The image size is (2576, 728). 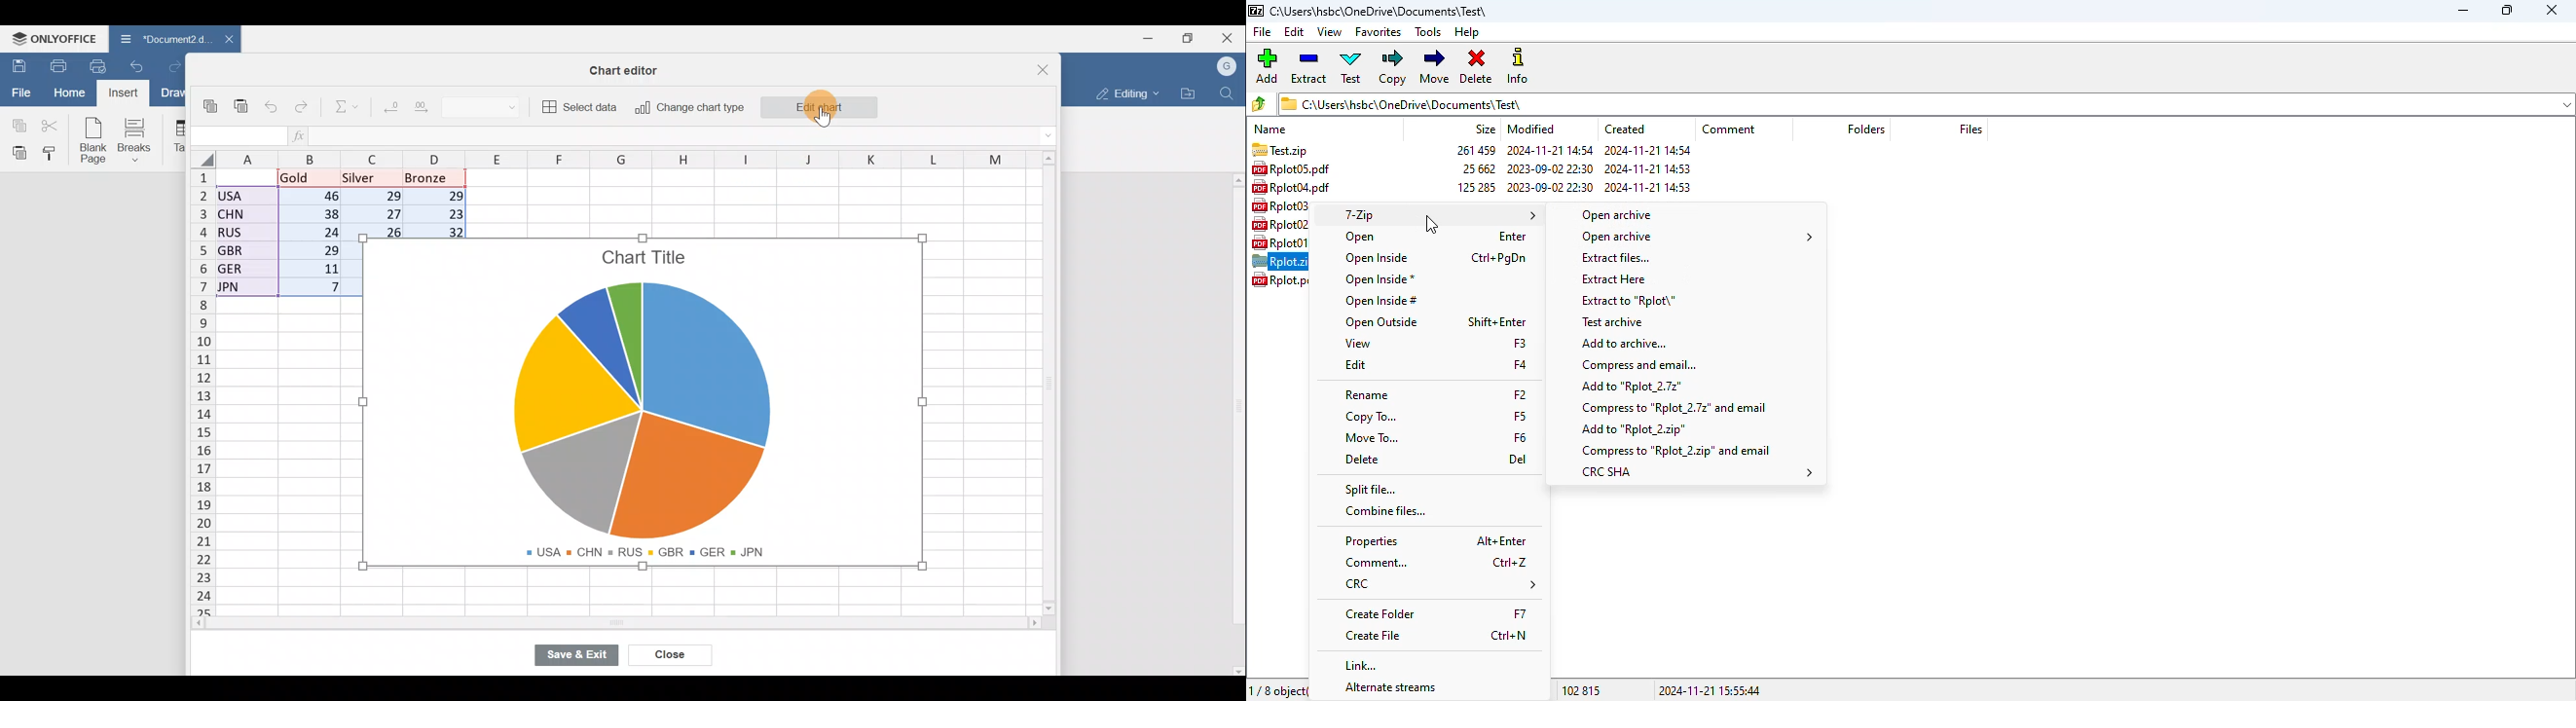 I want to click on Data, so click(x=270, y=233).